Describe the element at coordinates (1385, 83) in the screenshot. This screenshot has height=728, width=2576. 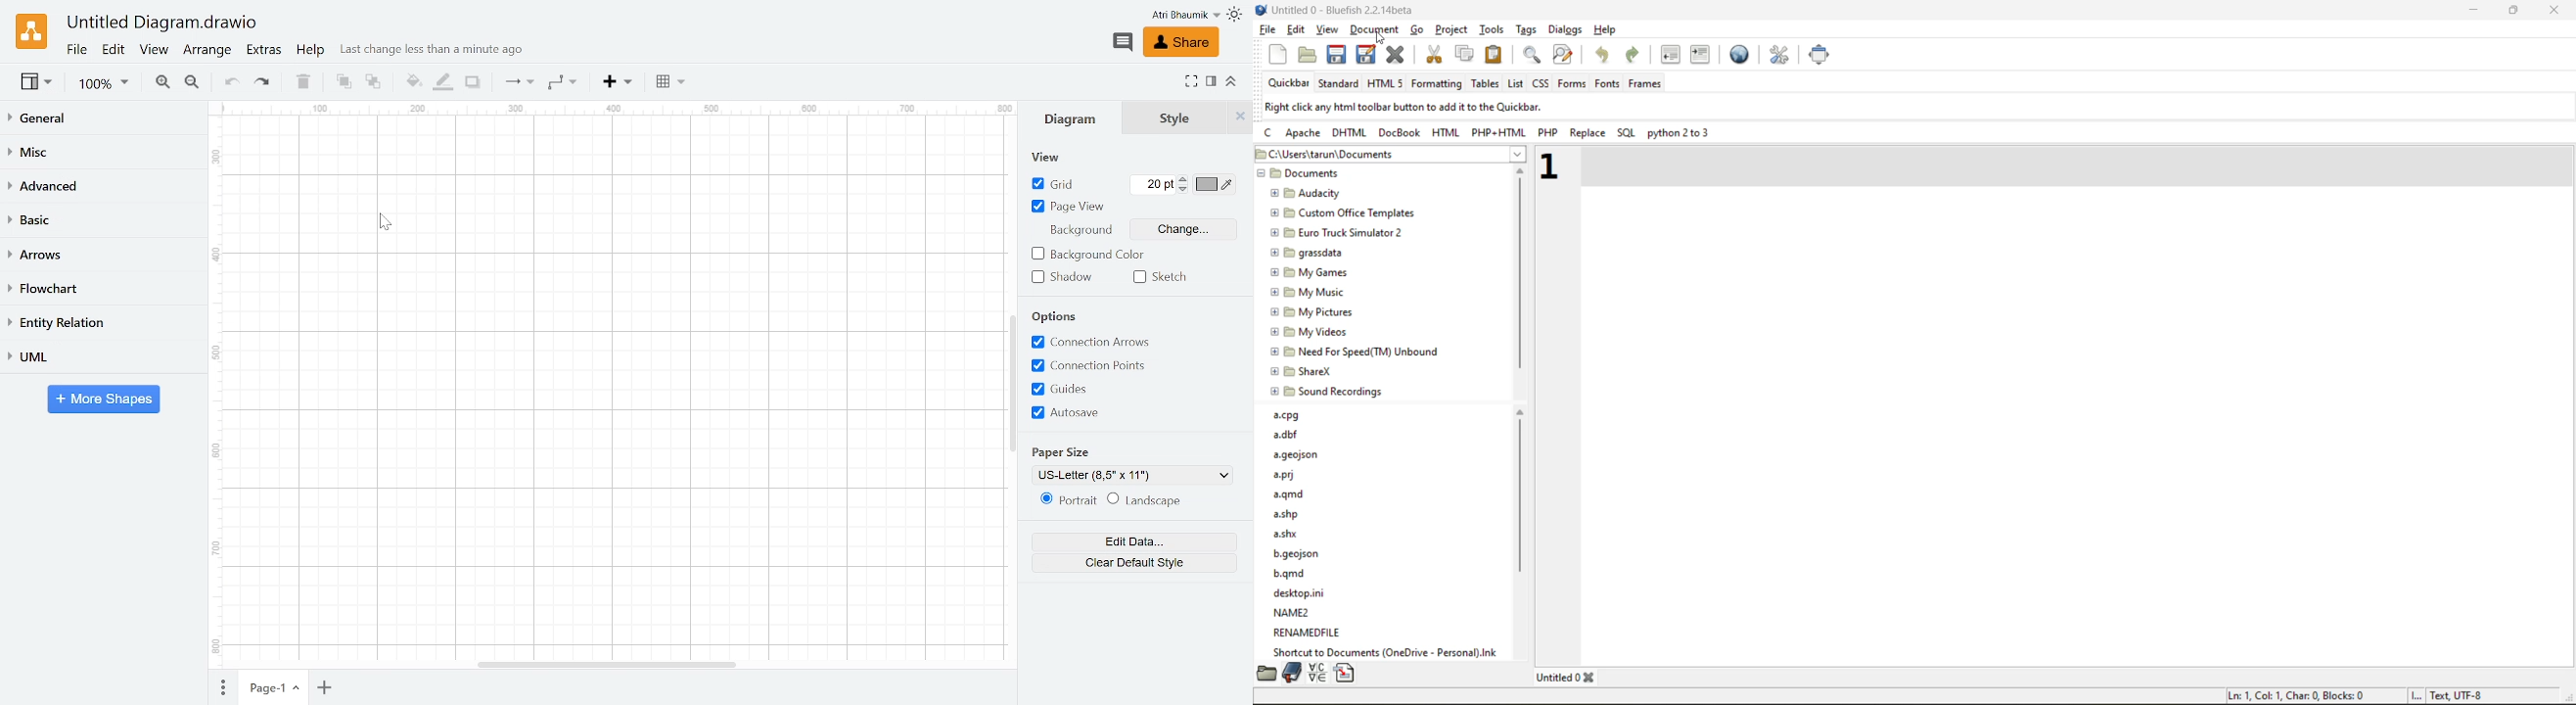
I see `html 5` at that location.